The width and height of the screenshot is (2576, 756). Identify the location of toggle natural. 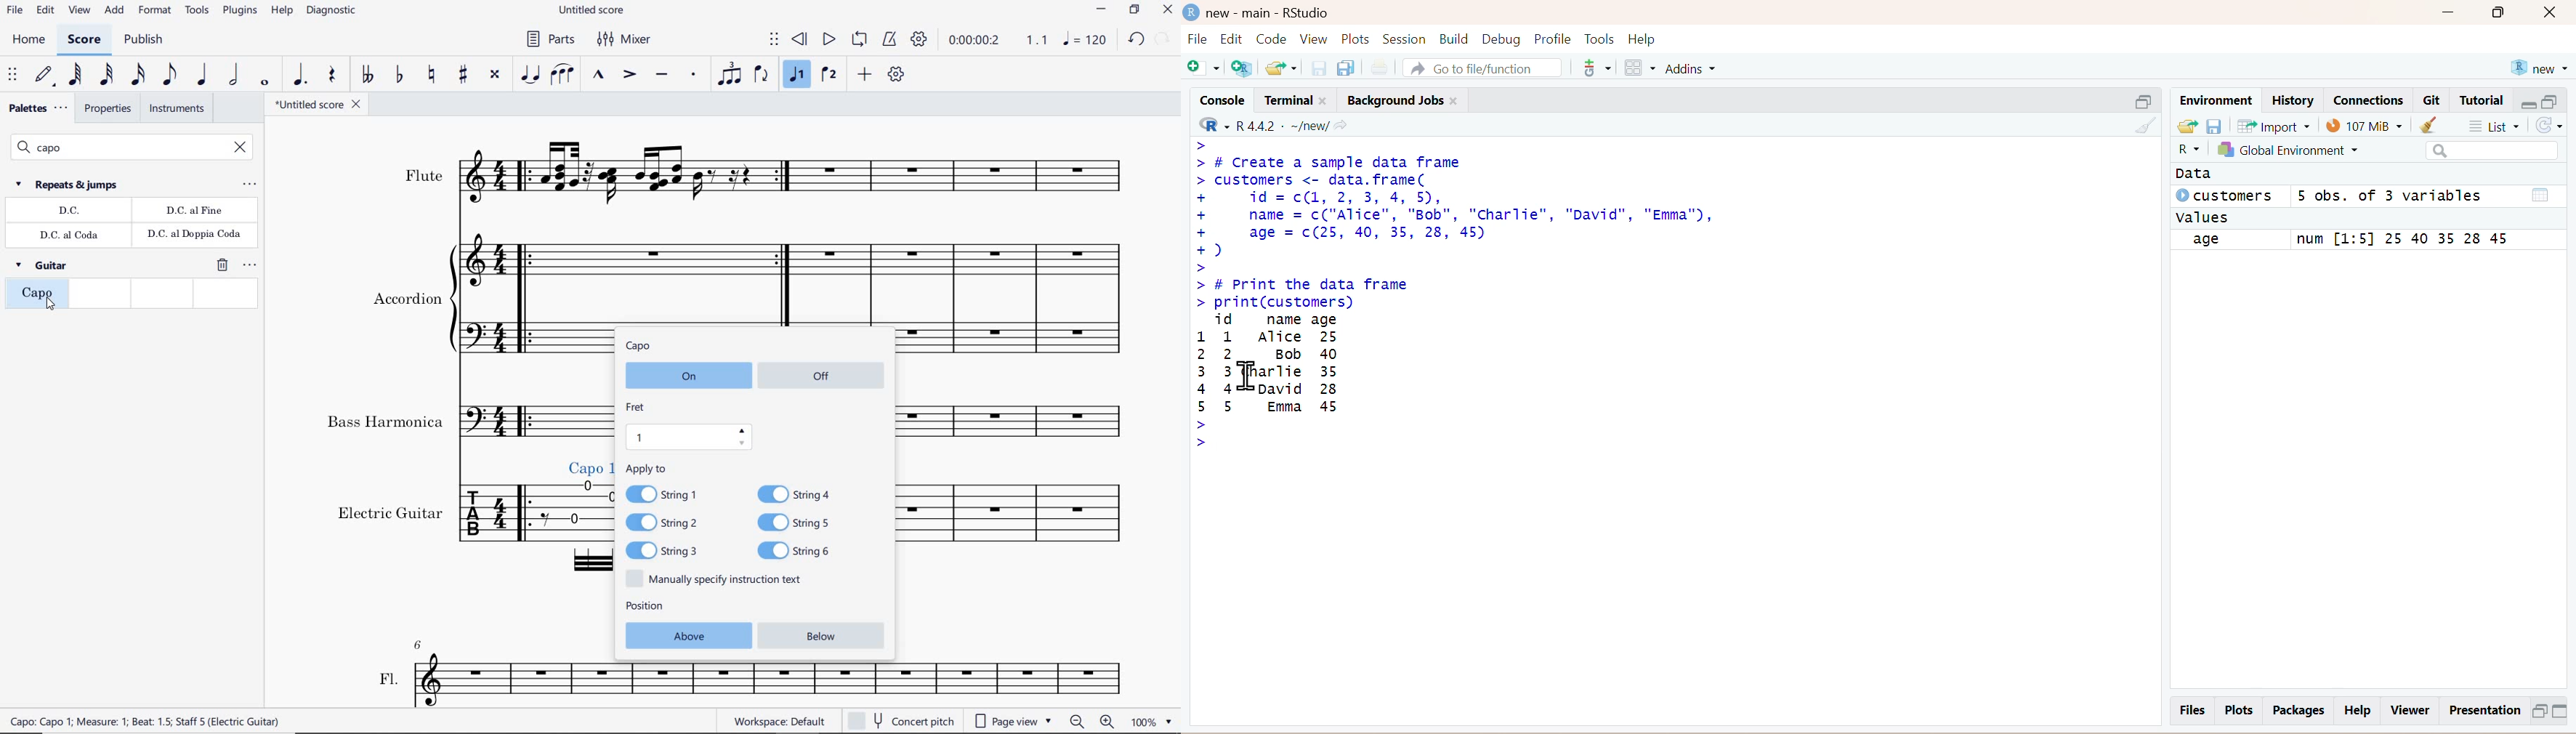
(432, 75).